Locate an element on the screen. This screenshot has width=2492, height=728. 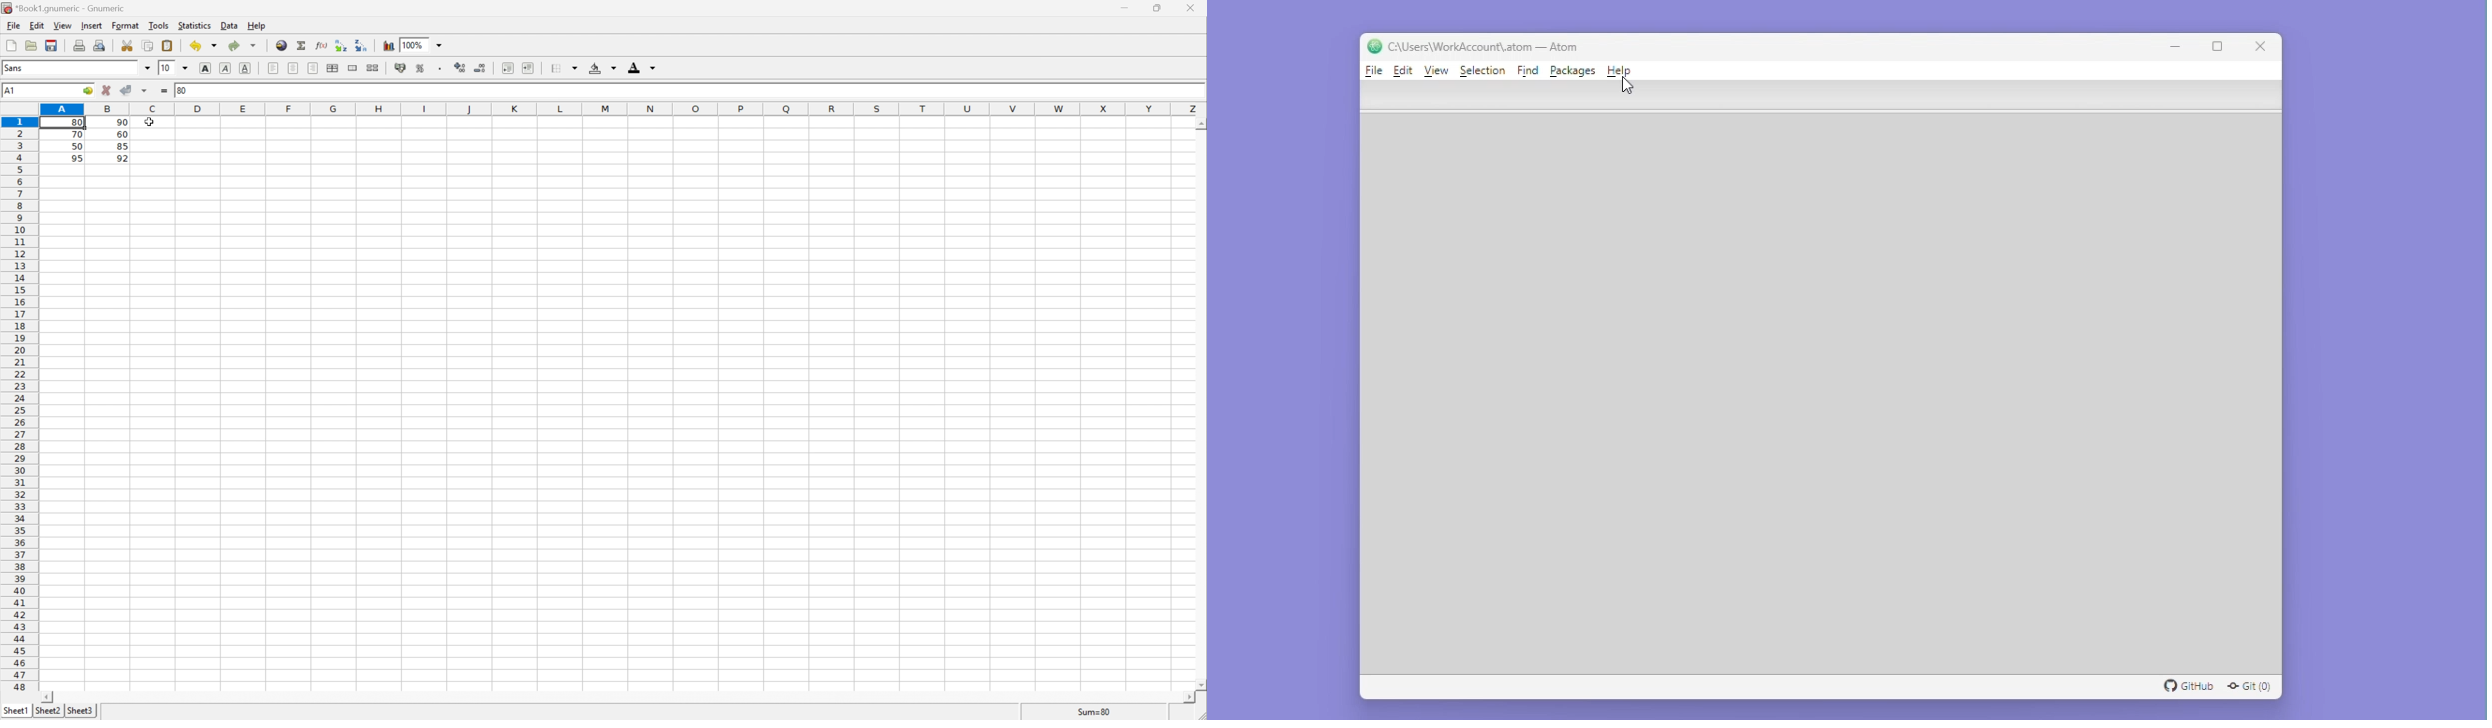
Minimise is located at coordinates (2177, 46).